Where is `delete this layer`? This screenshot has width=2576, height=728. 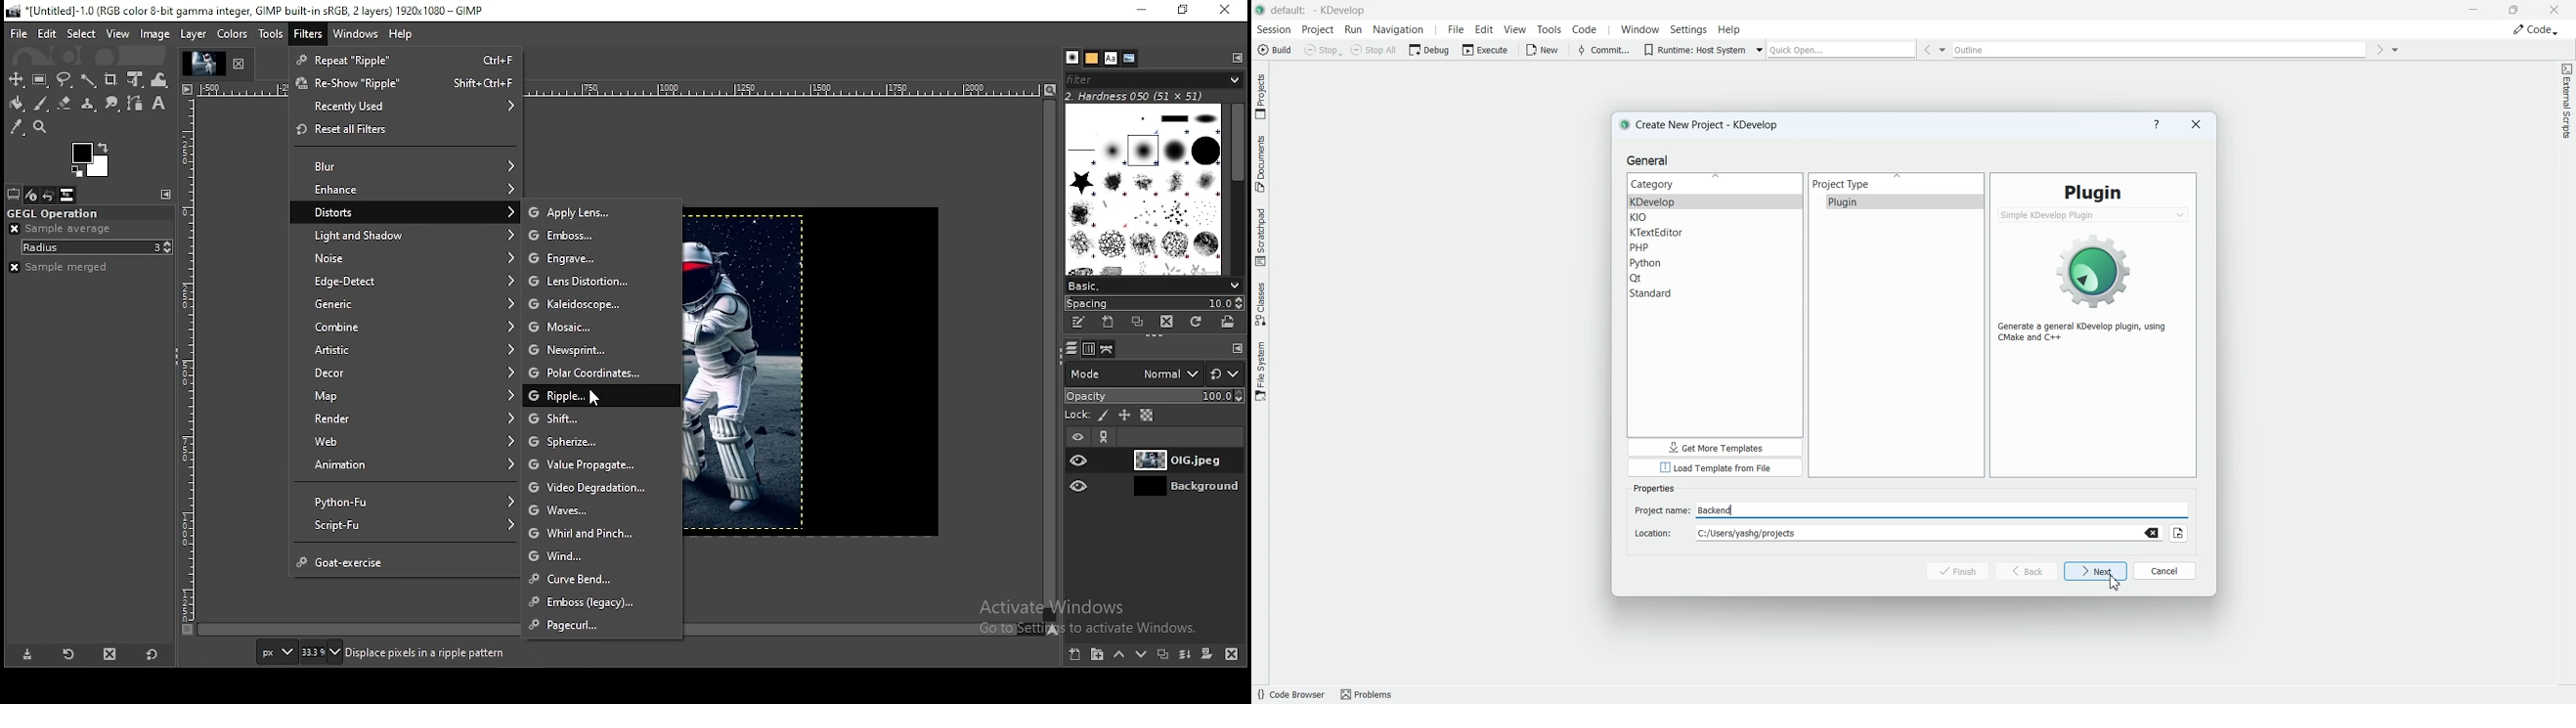
delete this layer is located at coordinates (1232, 655).